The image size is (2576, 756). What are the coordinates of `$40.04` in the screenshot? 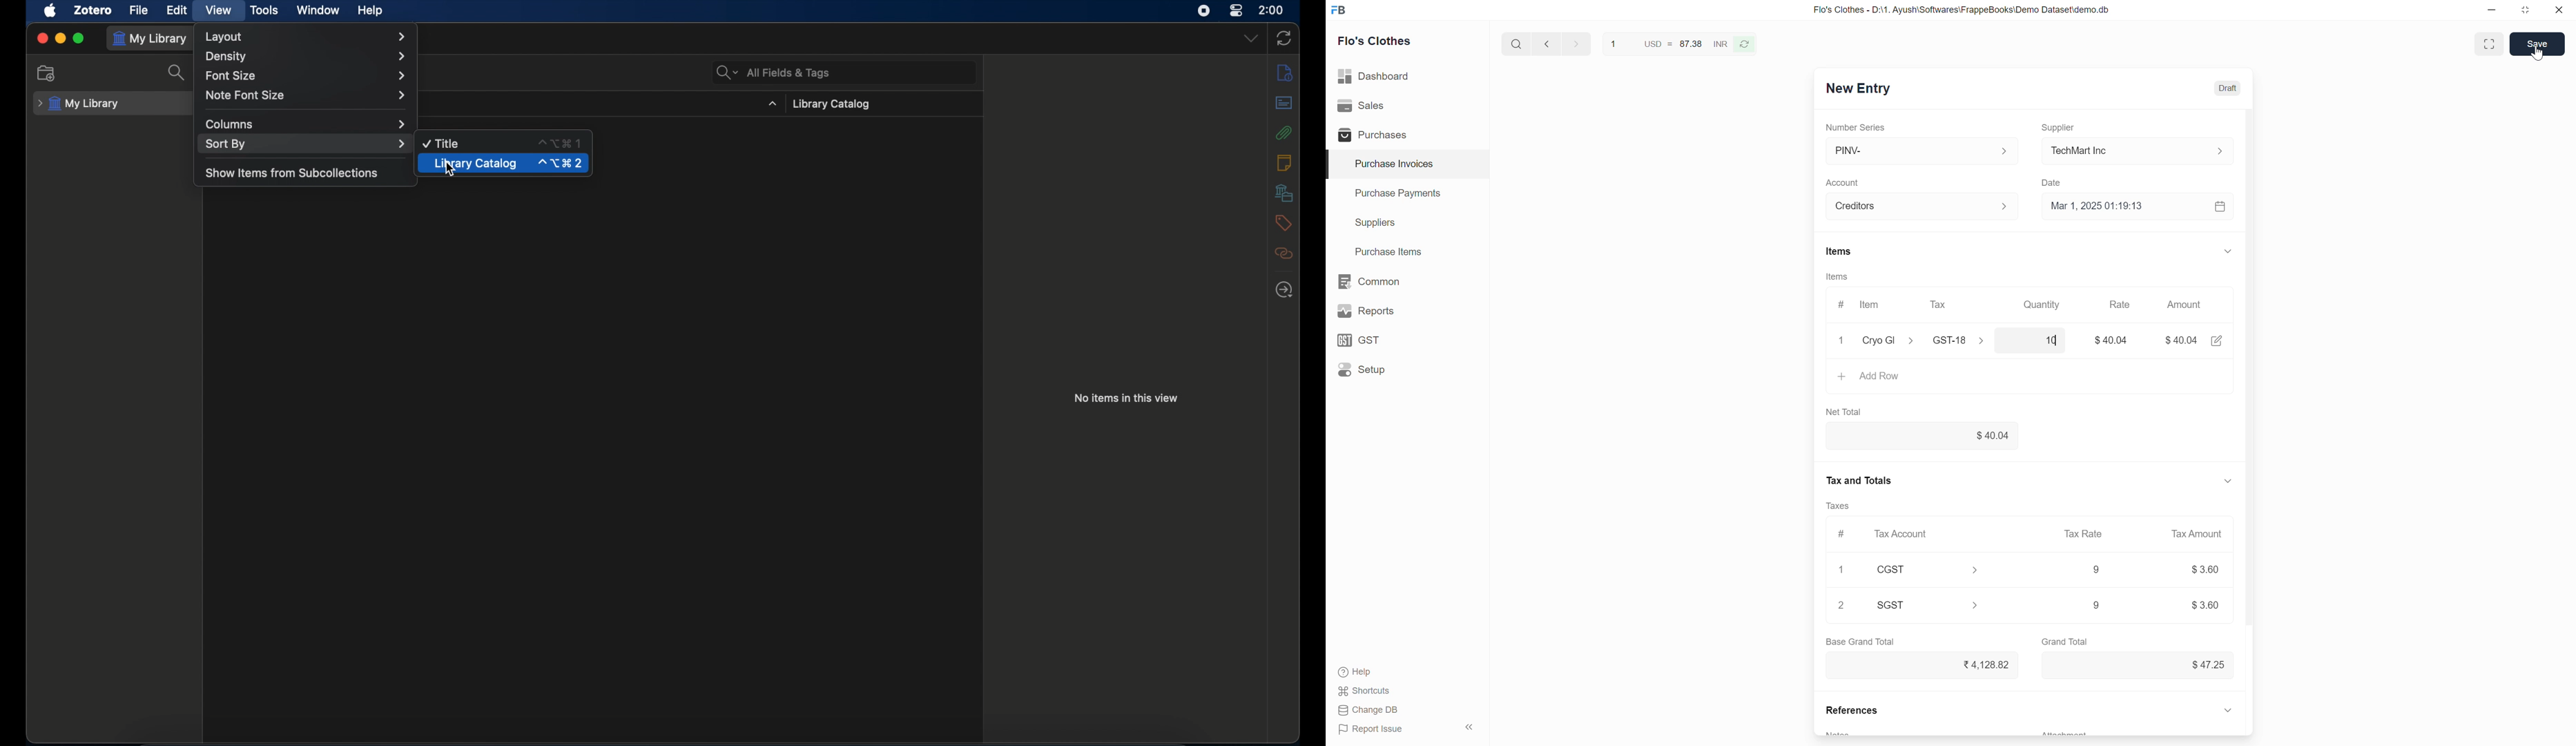 It's located at (1923, 436).